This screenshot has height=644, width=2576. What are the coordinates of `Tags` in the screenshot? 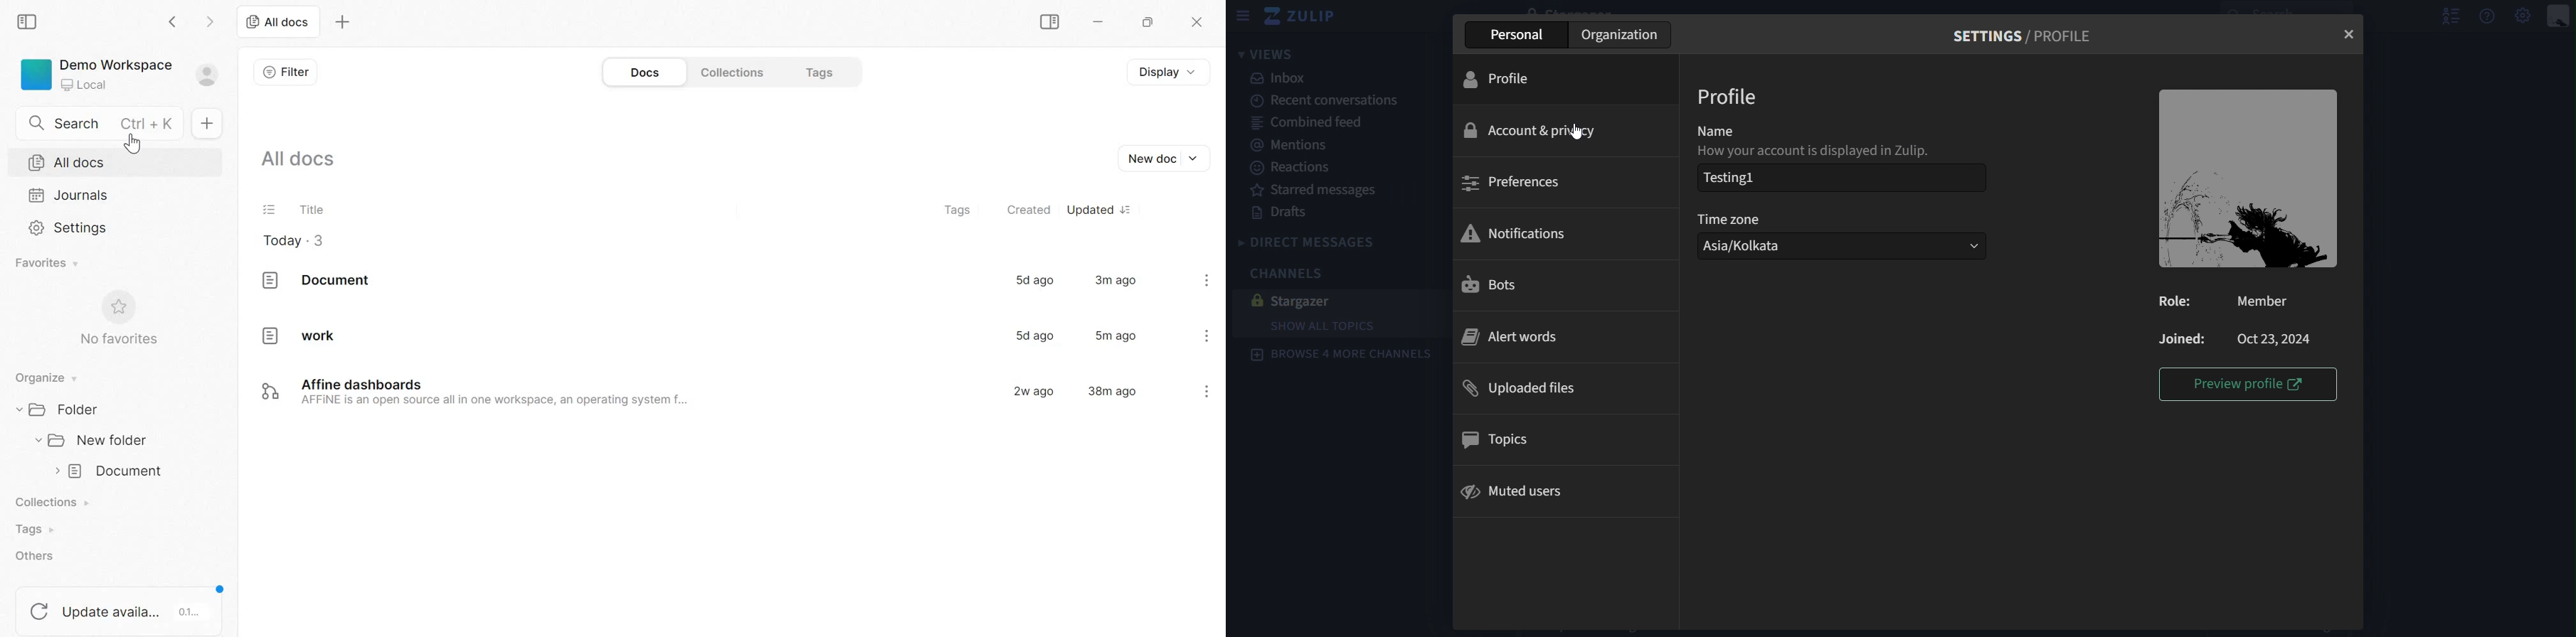 It's located at (33, 529).